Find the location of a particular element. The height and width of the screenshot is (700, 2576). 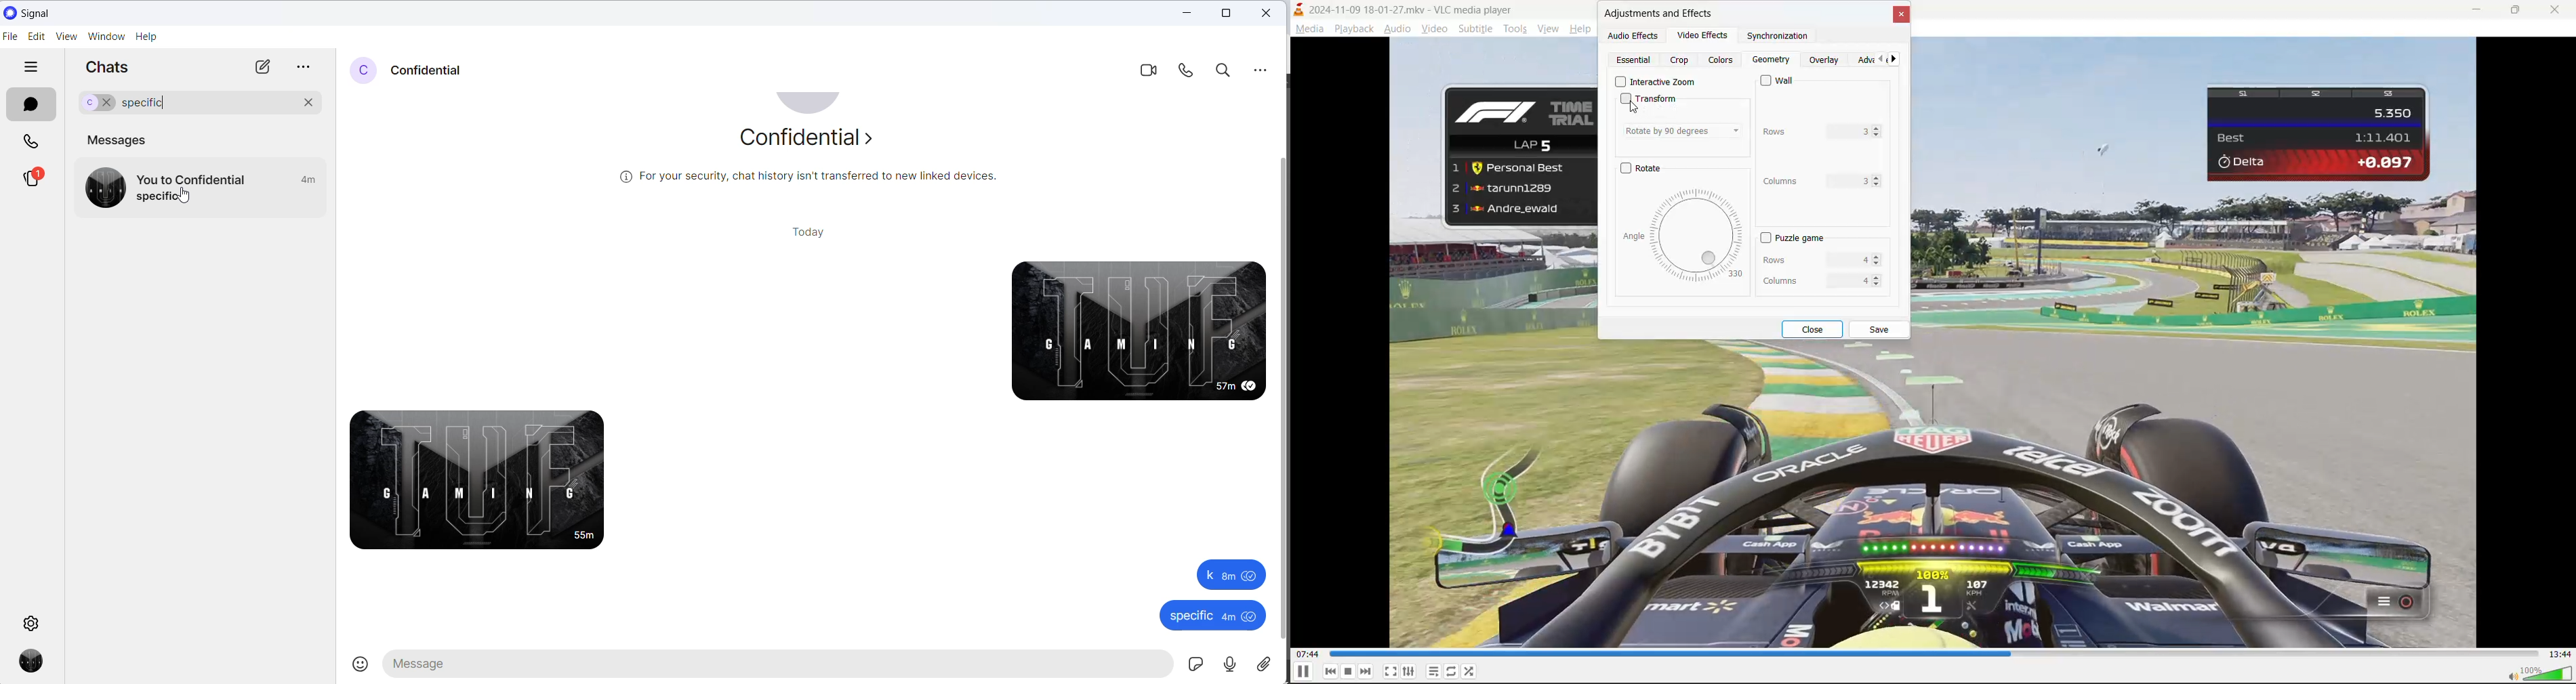

voice call is located at coordinates (1192, 70).